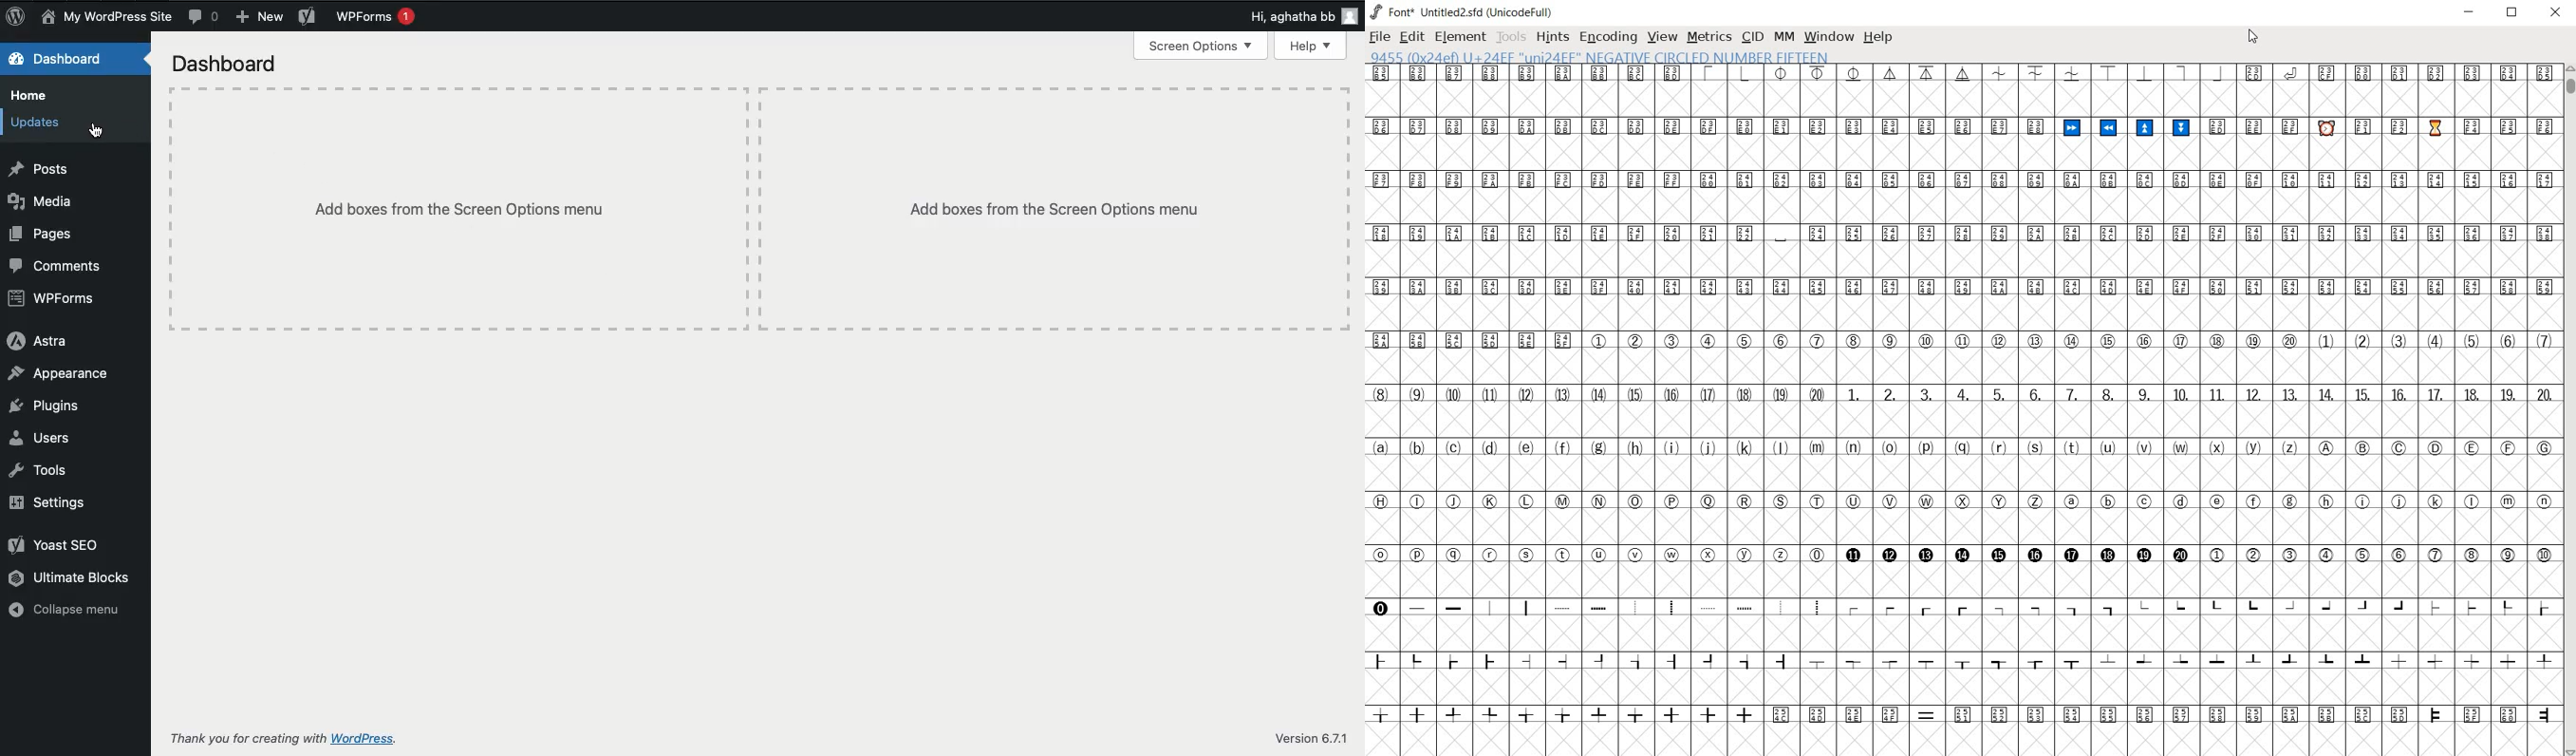 The width and height of the screenshot is (2576, 756). I want to click on WINDOW, so click(1828, 36).